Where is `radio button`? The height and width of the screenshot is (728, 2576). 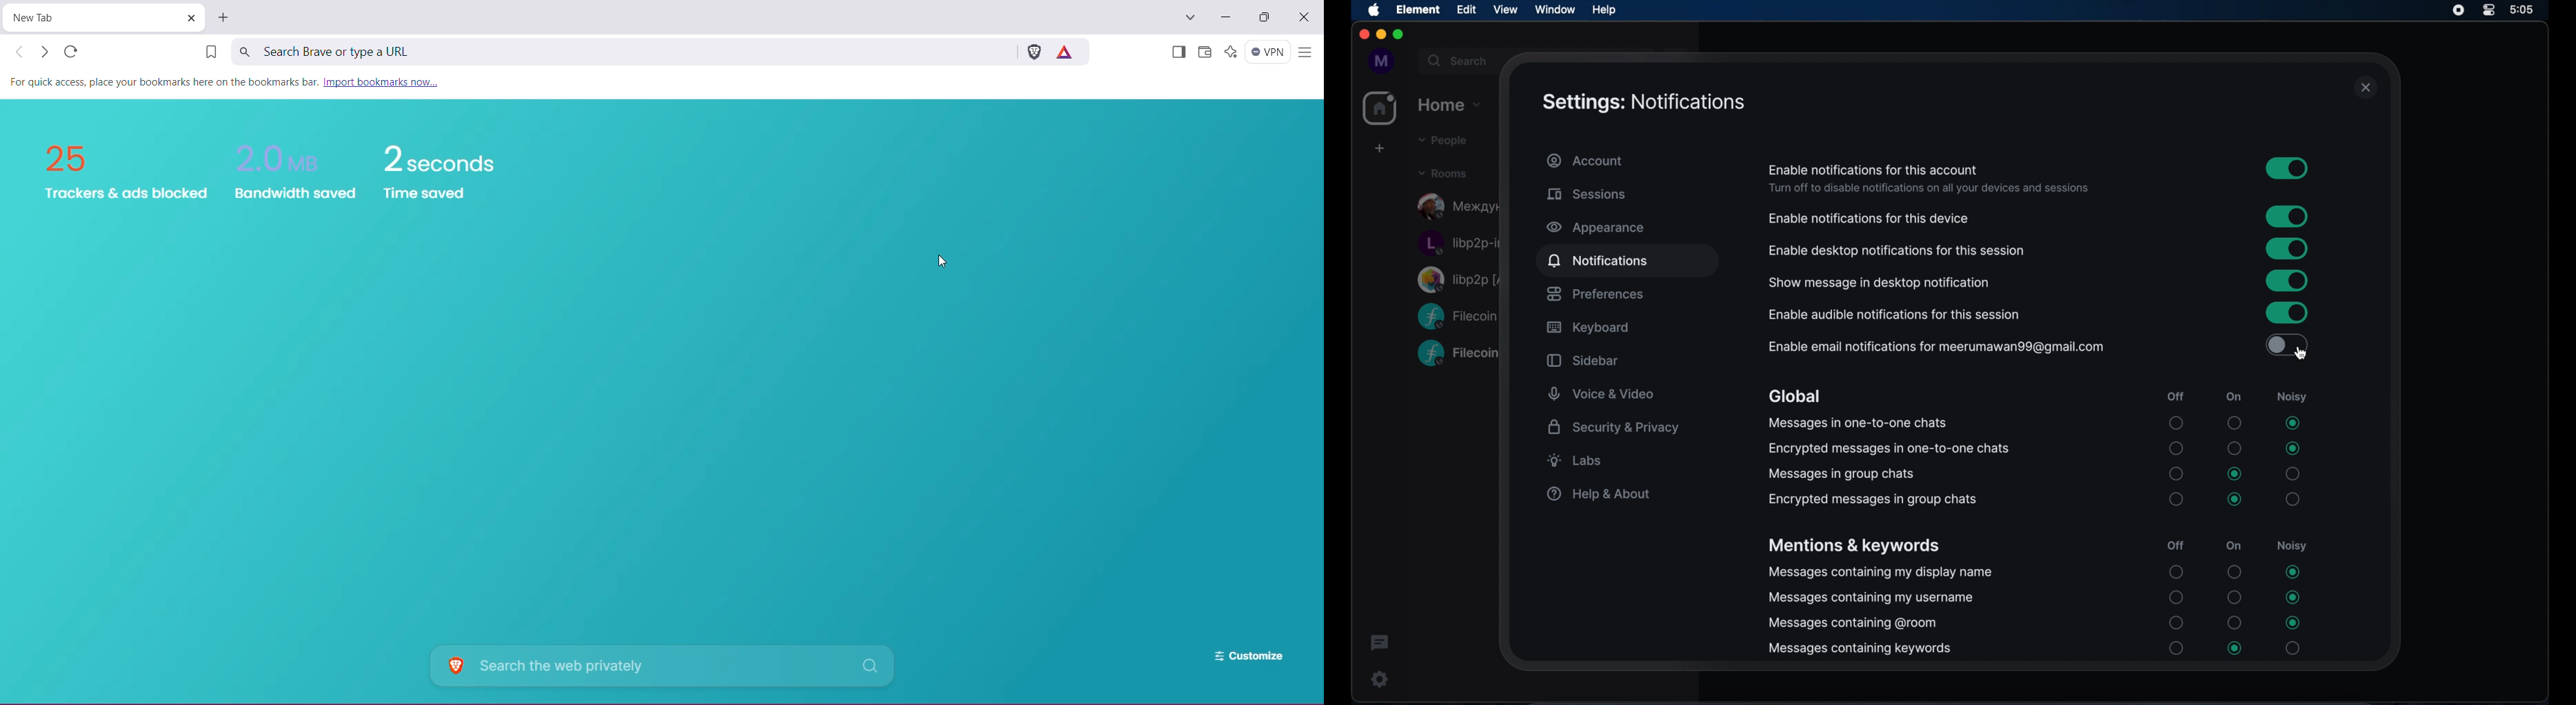
radio button is located at coordinates (2293, 474).